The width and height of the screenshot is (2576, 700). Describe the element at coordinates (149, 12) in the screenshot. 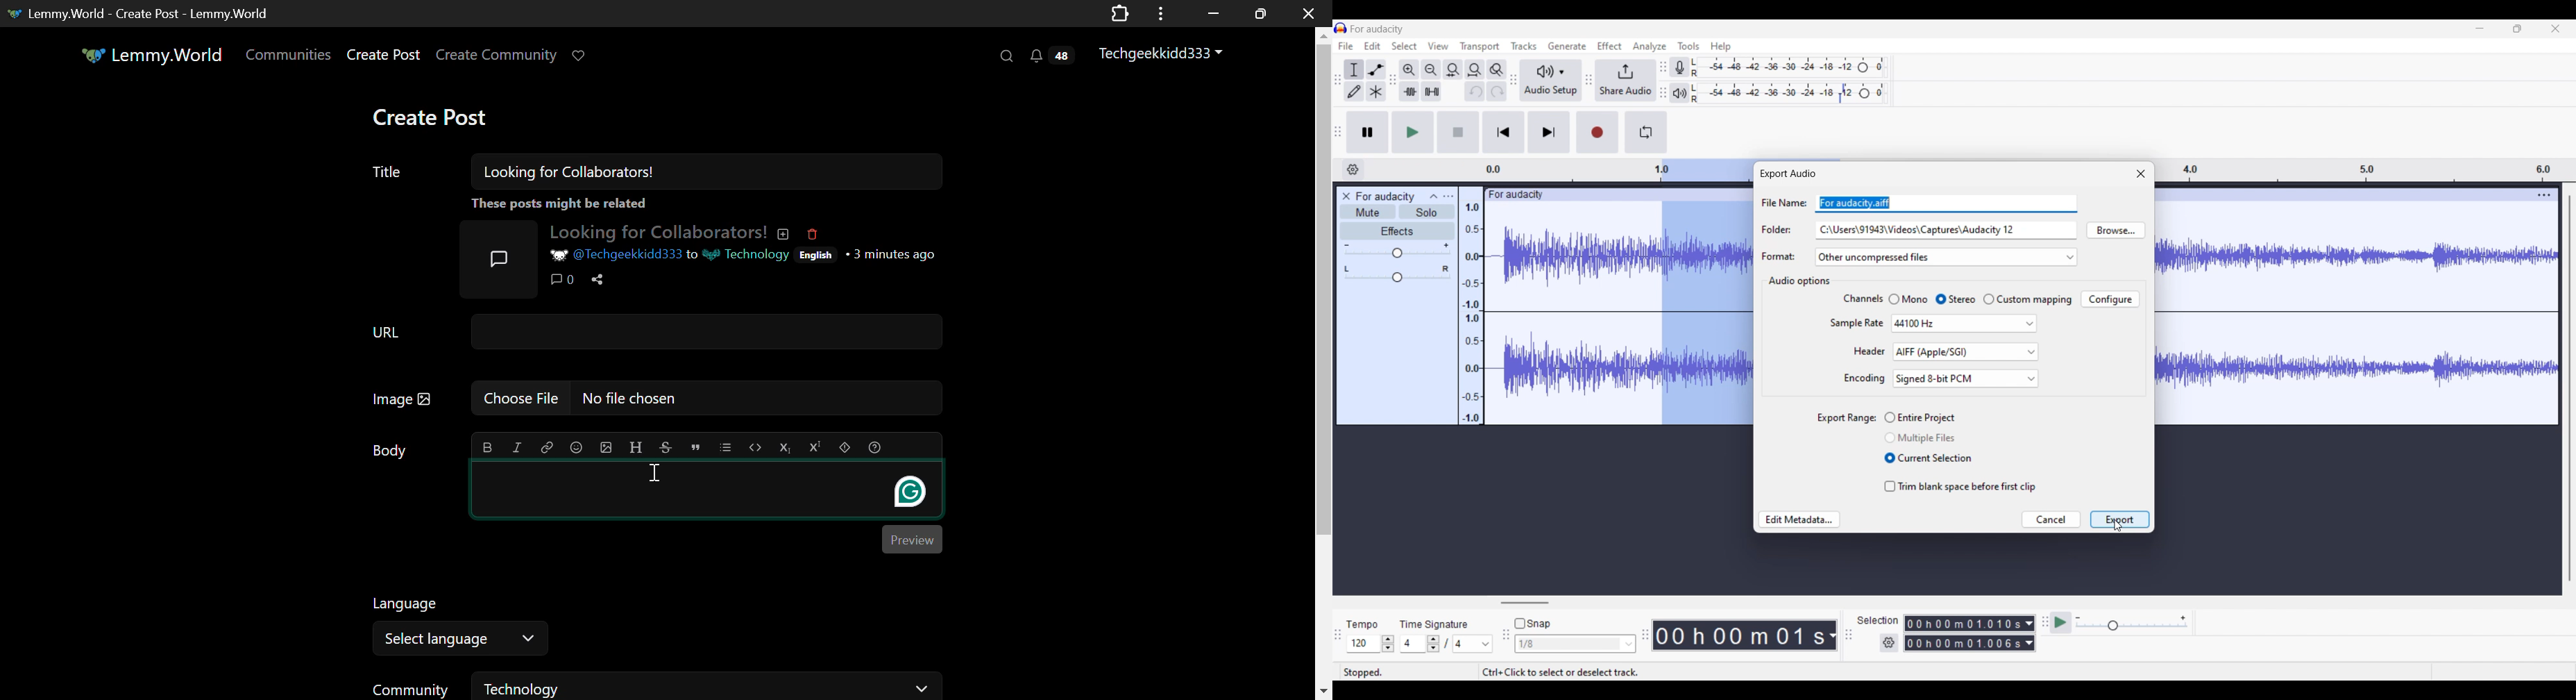

I see `Lemmy.World - Create Post - Lemmy.World` at that location.